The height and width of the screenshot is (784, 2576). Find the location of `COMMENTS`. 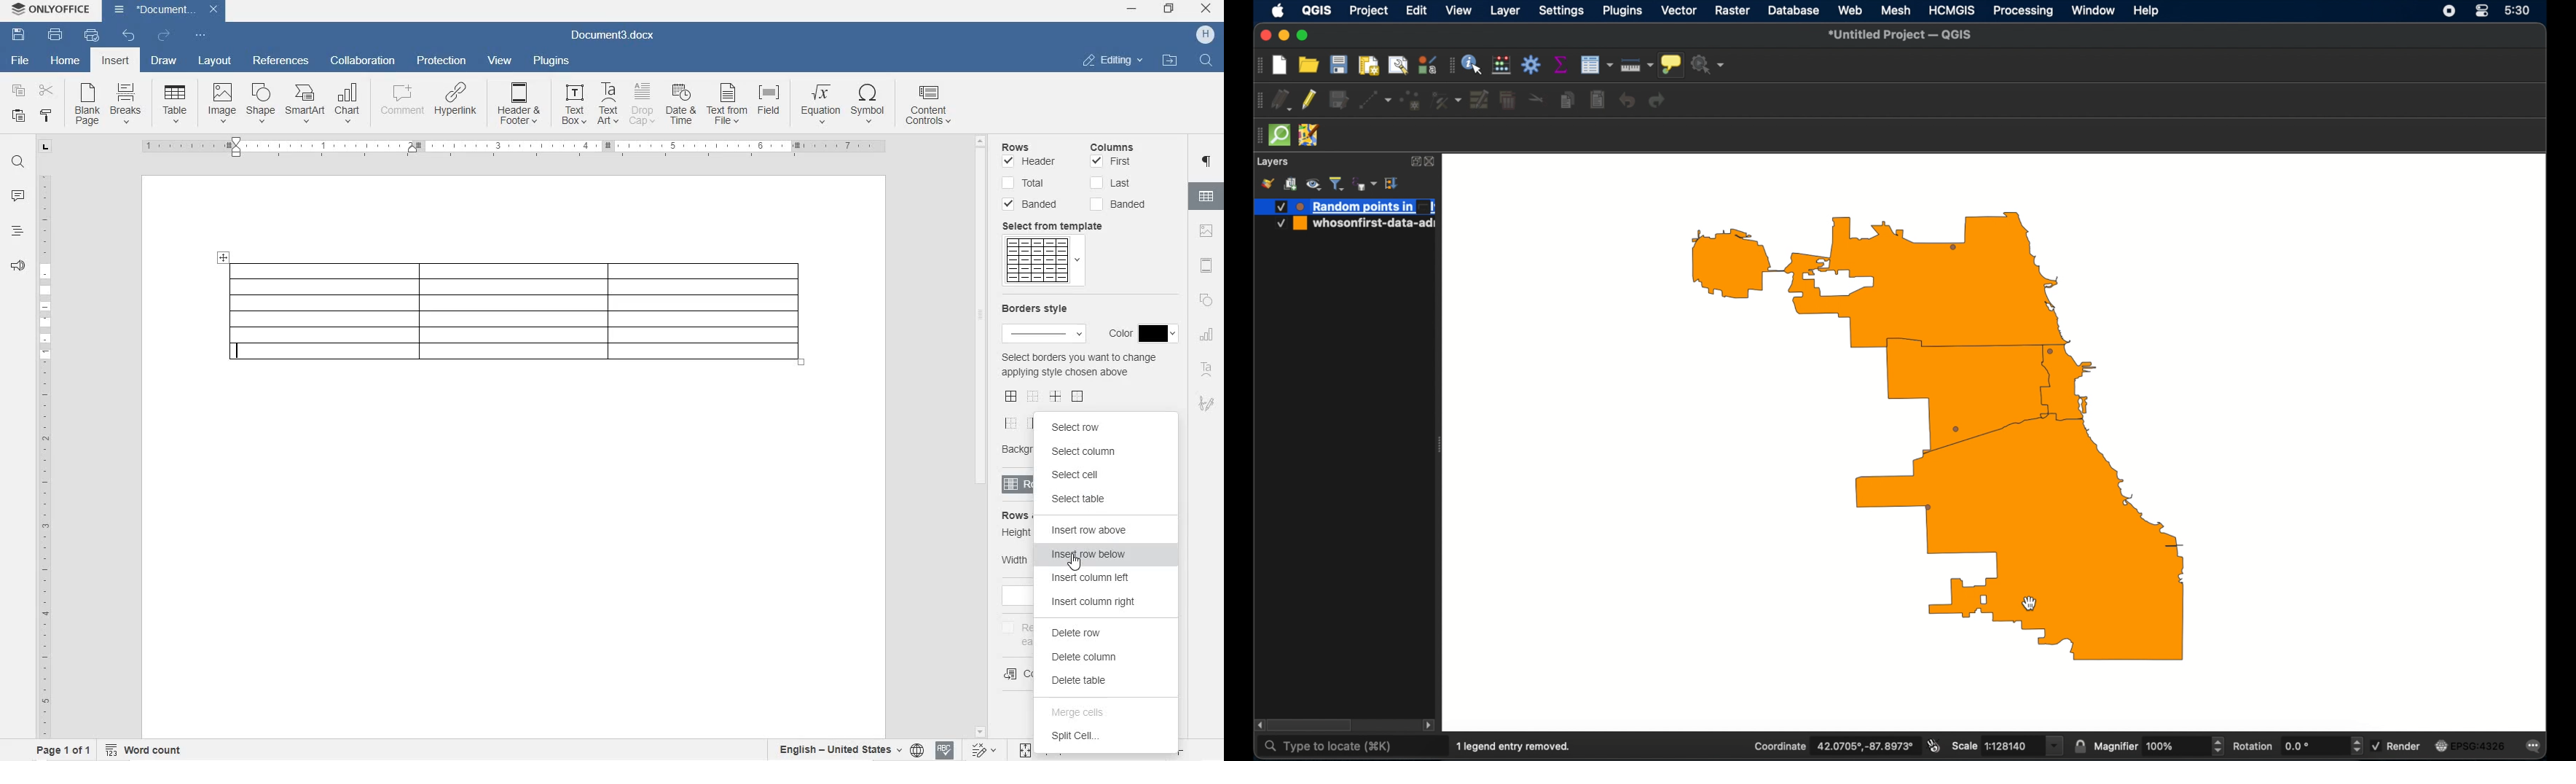

COMMENTS is located at coordinates (19, 197).